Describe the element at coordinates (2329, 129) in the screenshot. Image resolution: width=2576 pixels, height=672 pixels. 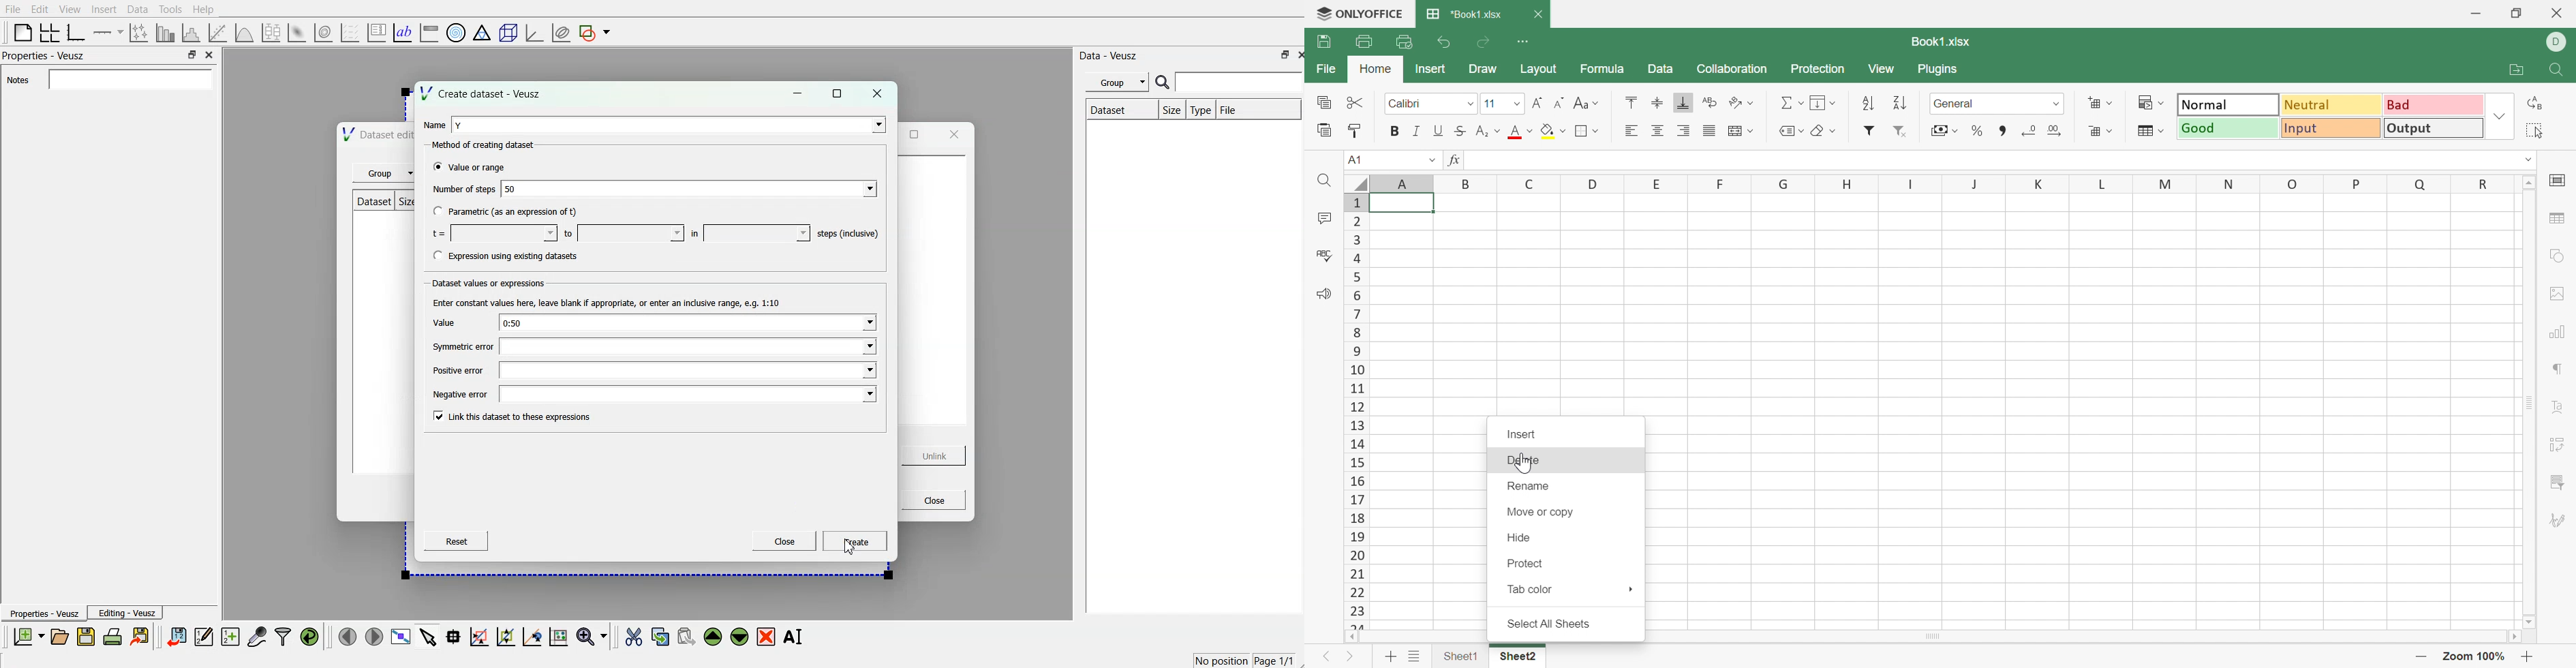
I see `Input` at that location.